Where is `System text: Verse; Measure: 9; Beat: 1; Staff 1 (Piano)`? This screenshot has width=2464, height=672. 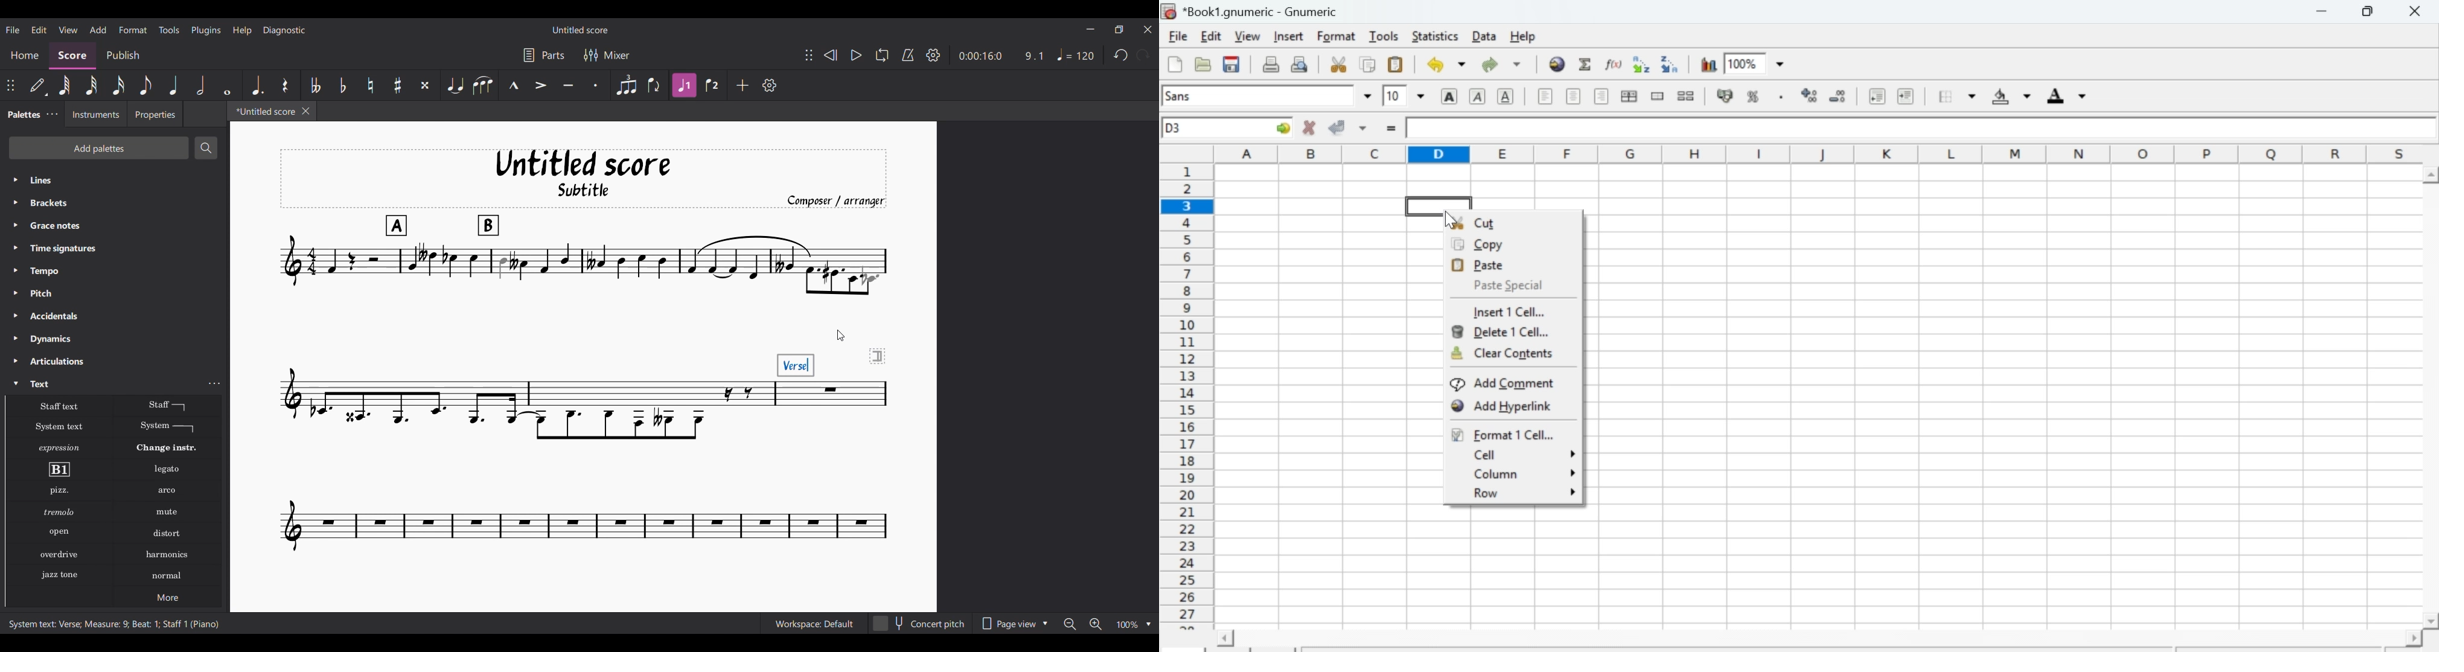
System text: Verse; Measure: 9; Beat: 1; Staff 1 (Piano) is located at coordinates (113, 623).